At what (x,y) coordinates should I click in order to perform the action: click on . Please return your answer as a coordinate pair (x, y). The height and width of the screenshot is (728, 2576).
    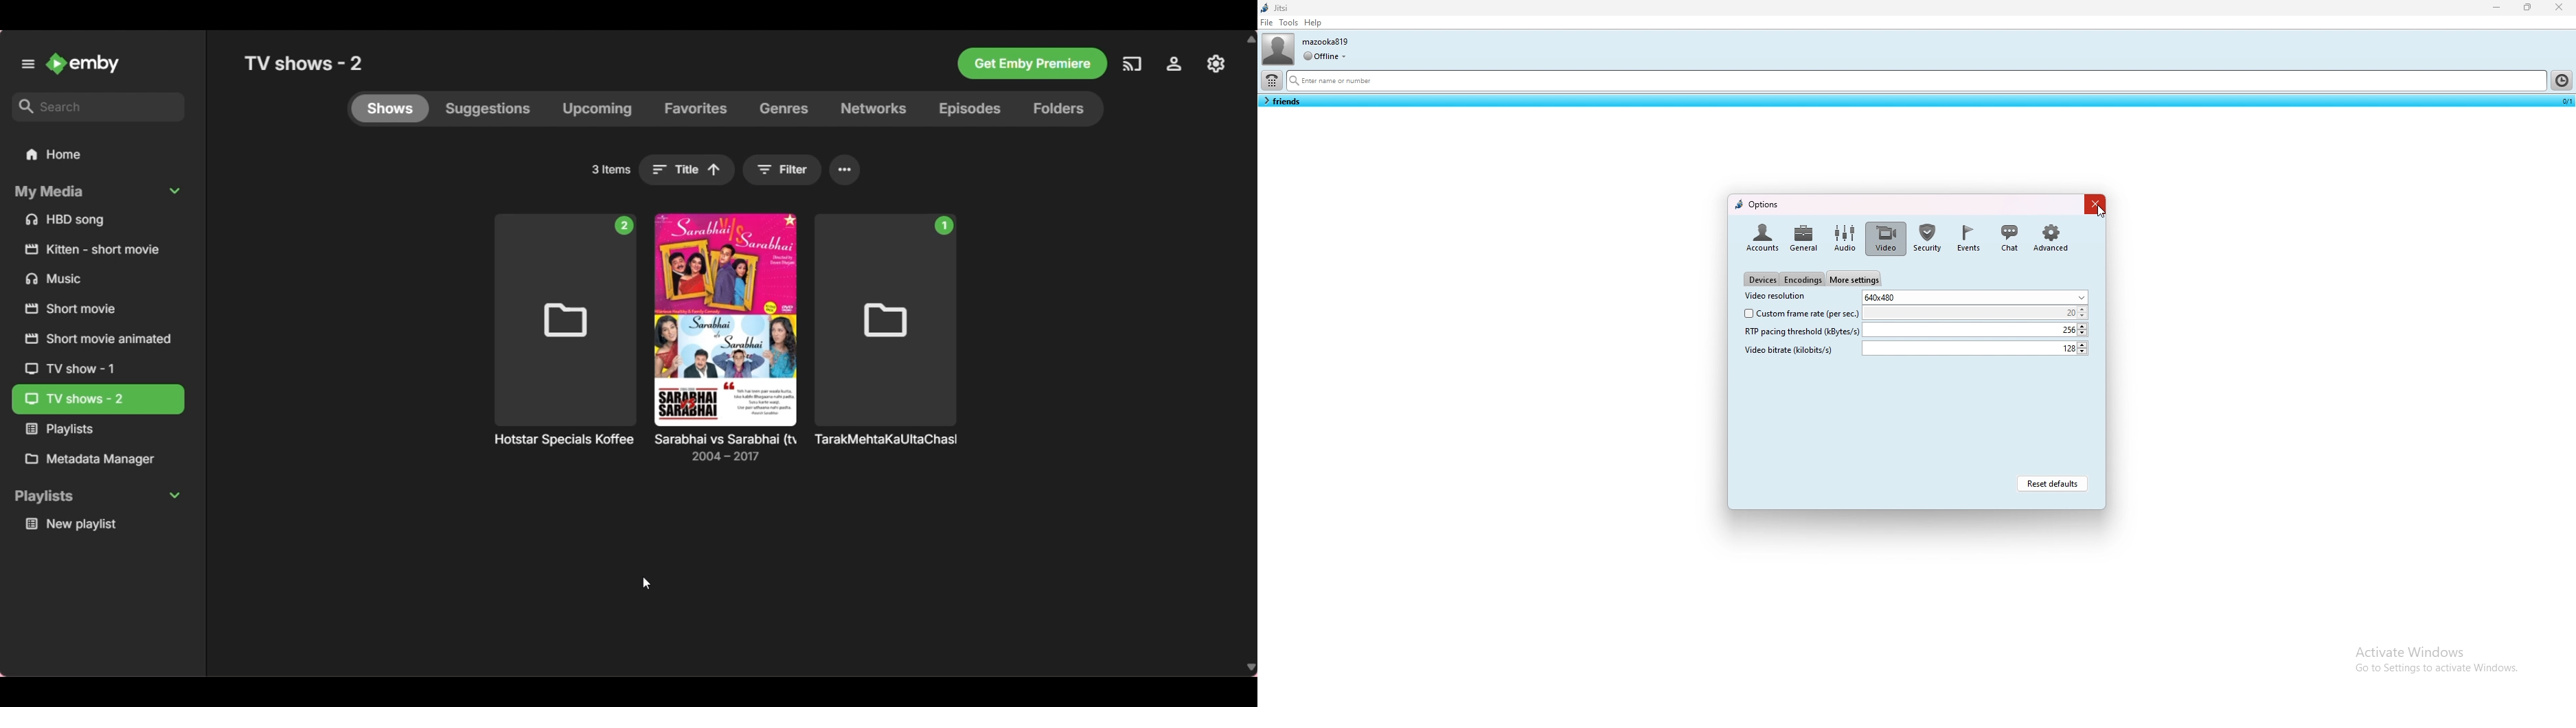
    Looking at the image, I should click on (92, 251).